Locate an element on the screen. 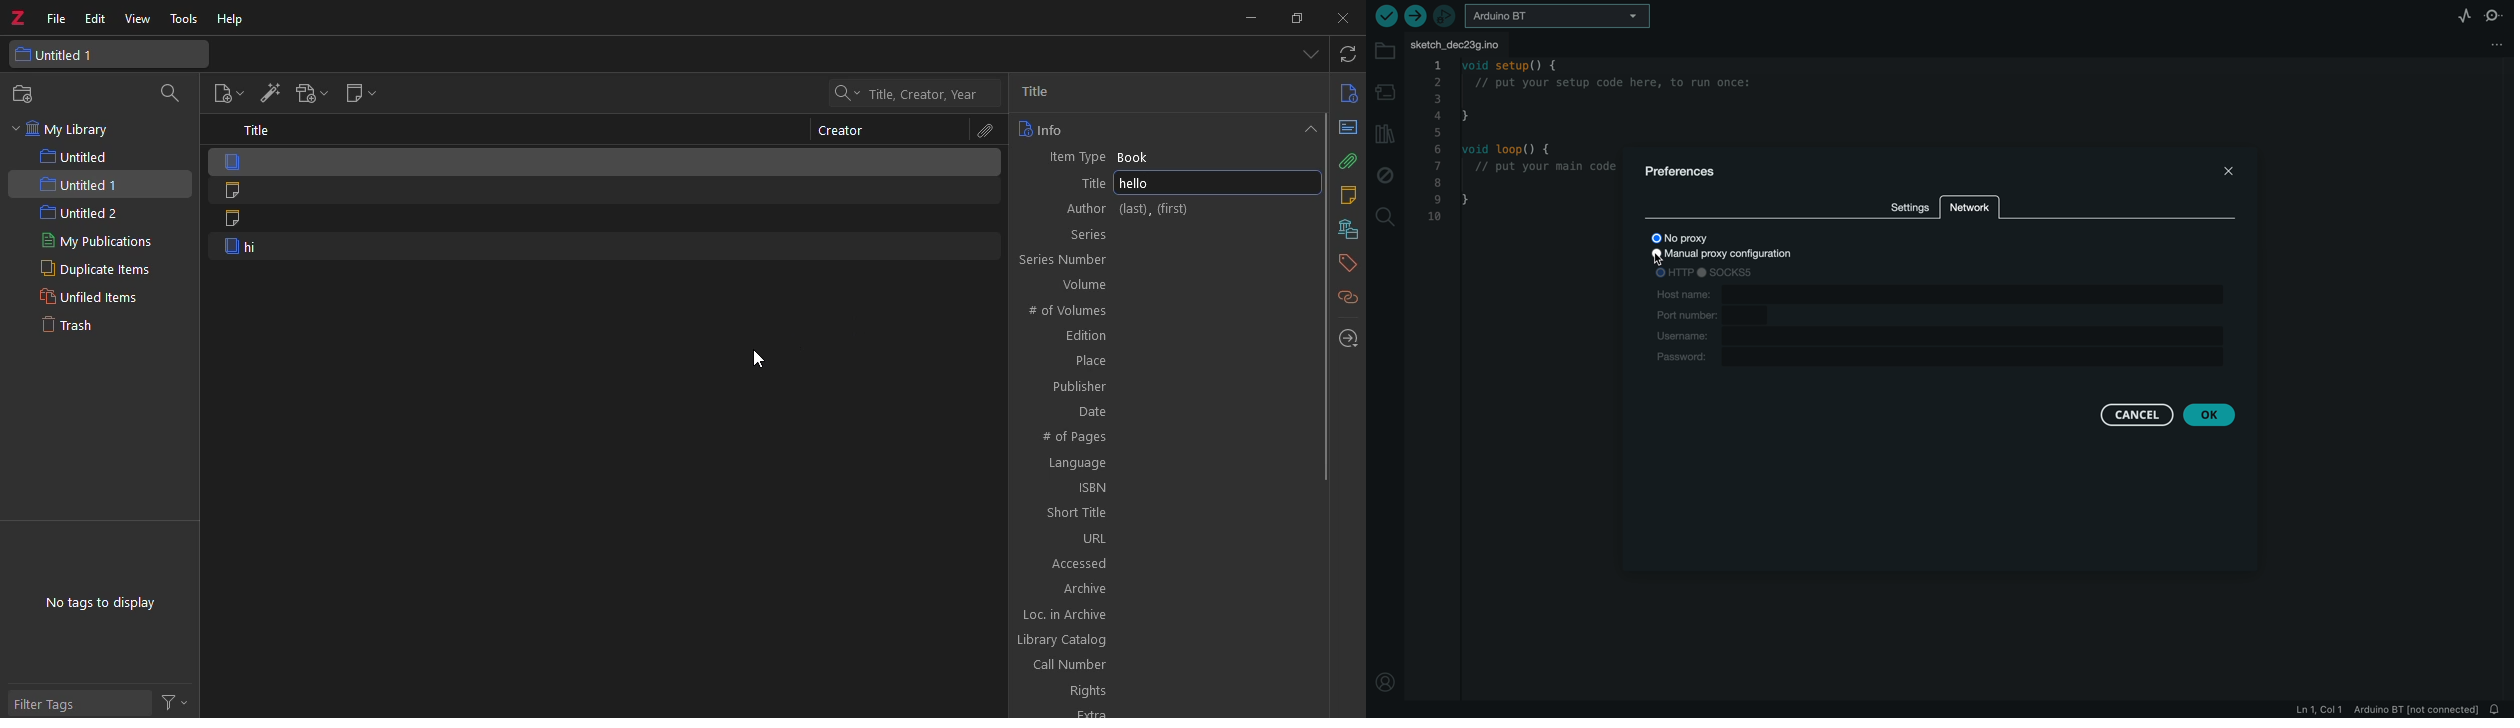 The image size is (2520, 728). close is located at coordinates (1337, 18).